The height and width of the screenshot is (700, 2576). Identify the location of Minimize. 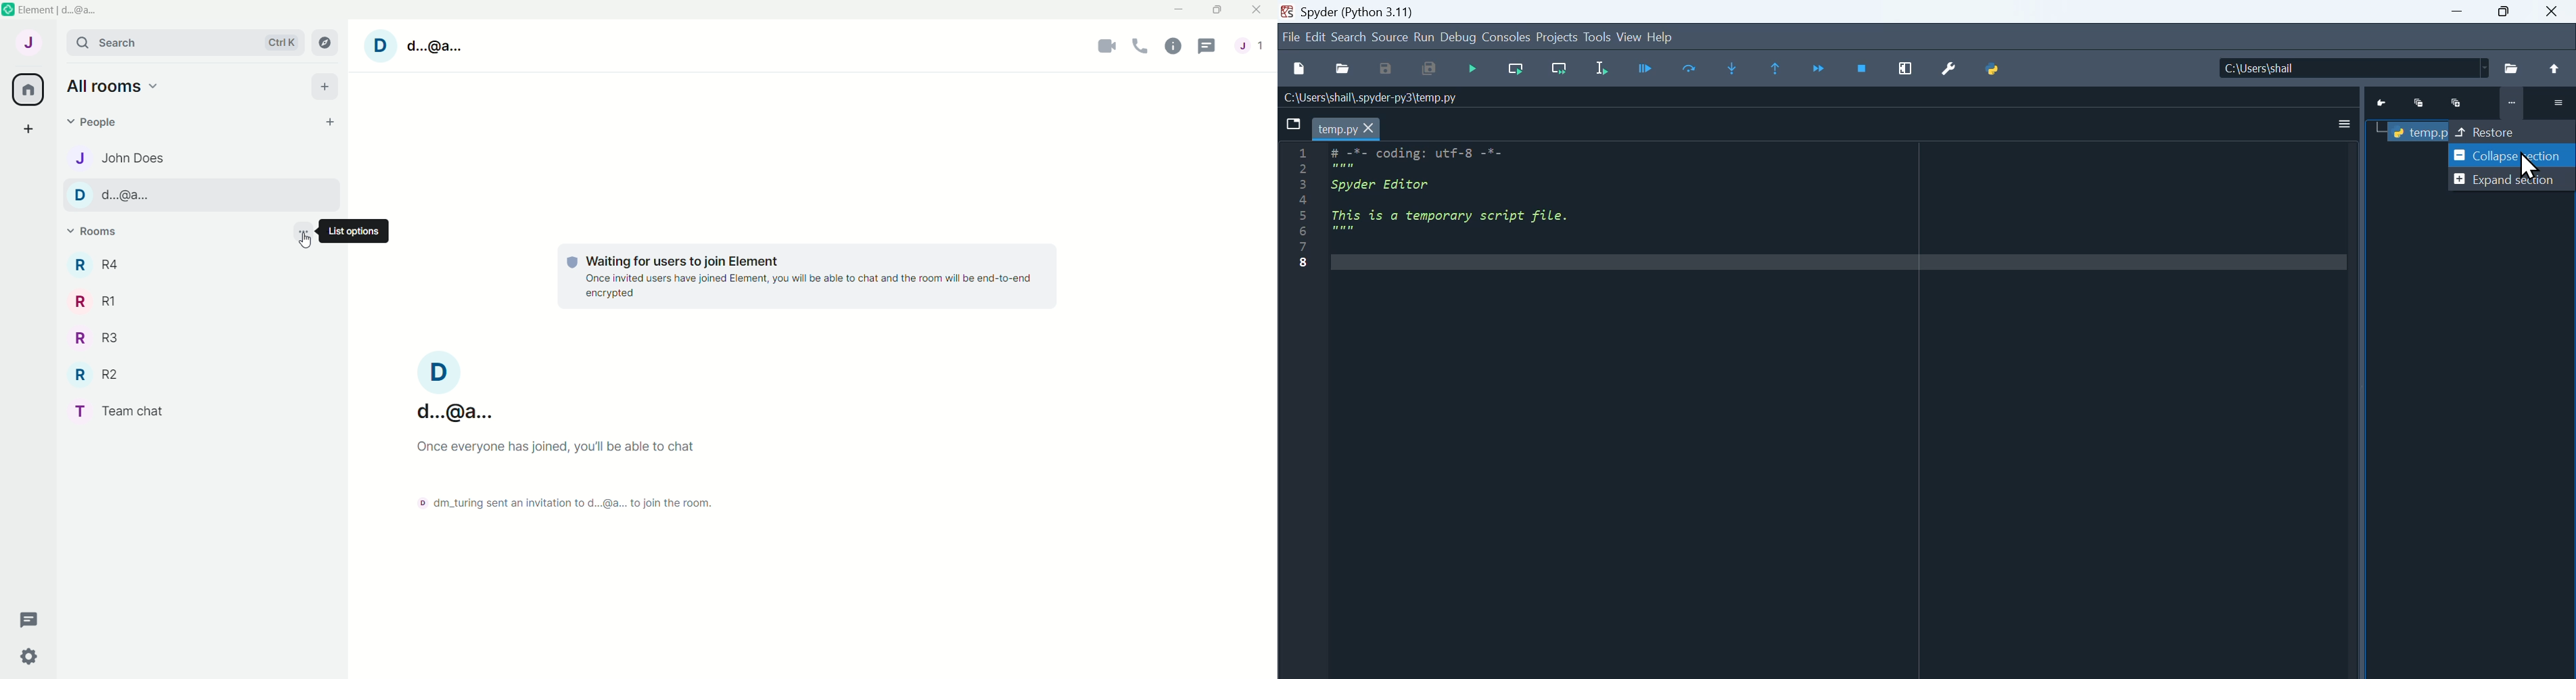
(2422, 103).